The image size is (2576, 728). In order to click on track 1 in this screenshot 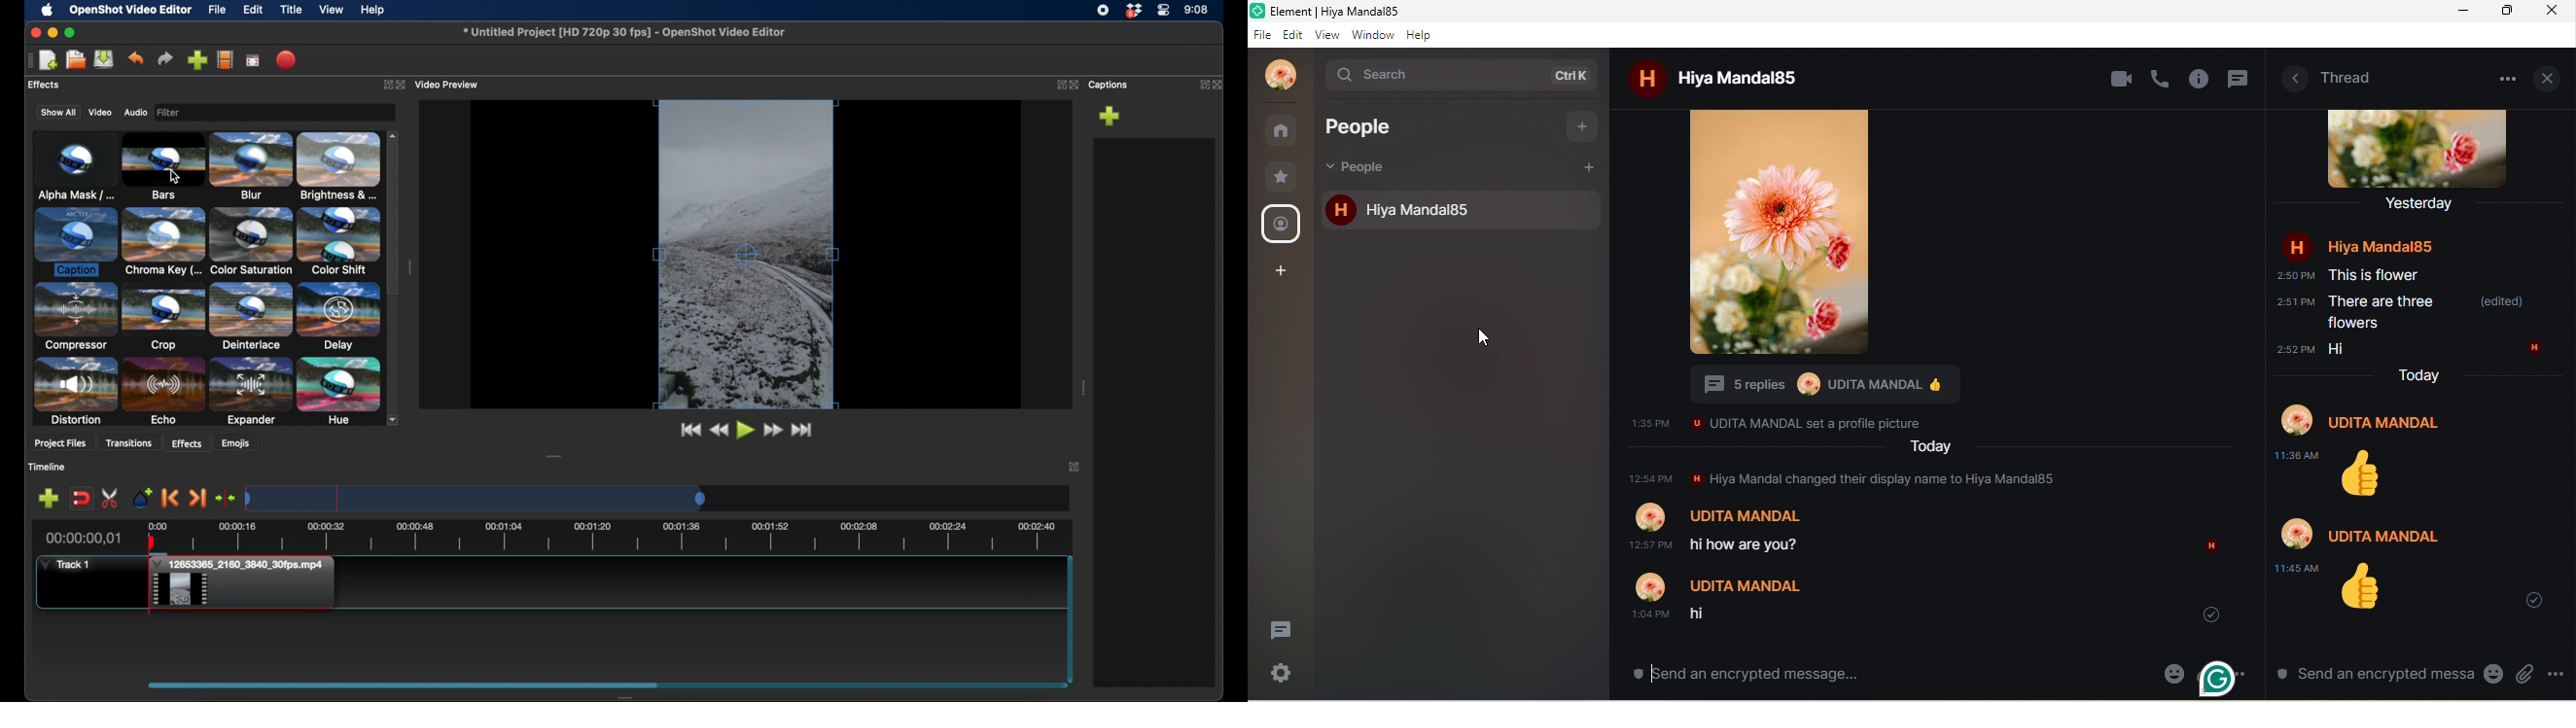, I will do `click(65, 564)`.